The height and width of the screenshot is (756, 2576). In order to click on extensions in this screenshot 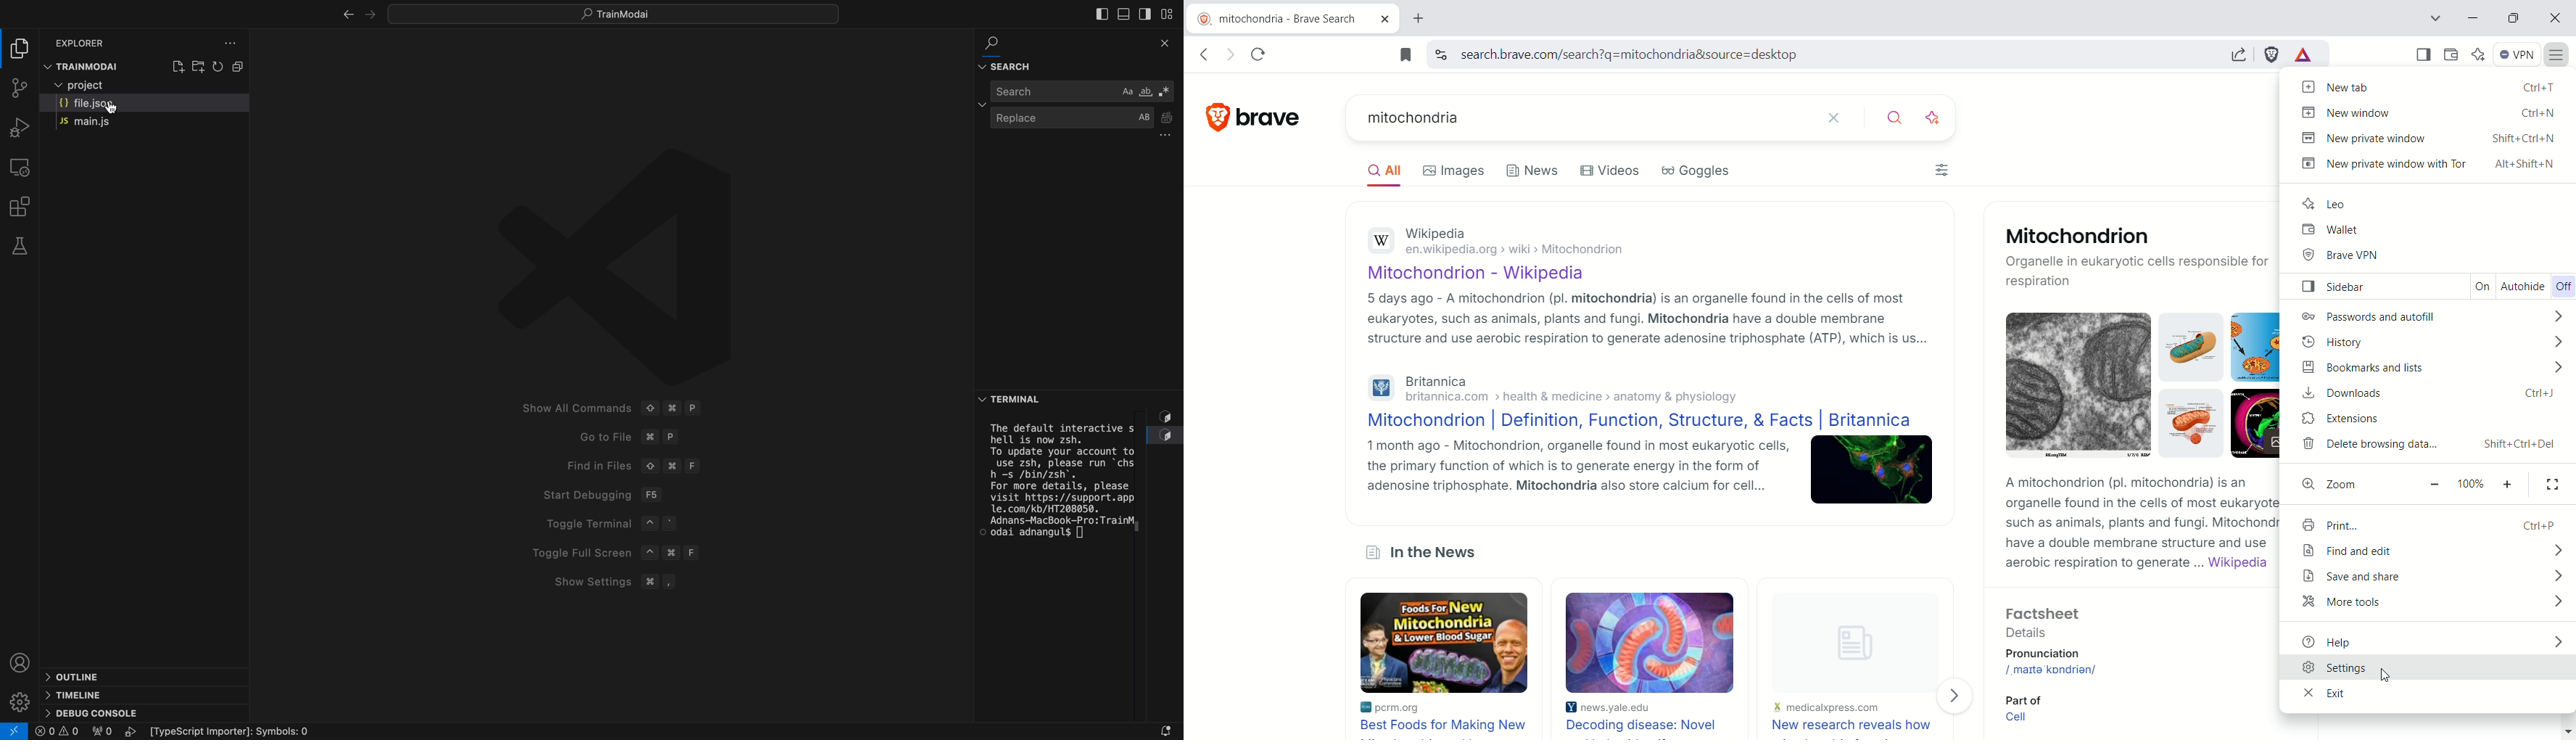, I will do `click(2421, 416)`.